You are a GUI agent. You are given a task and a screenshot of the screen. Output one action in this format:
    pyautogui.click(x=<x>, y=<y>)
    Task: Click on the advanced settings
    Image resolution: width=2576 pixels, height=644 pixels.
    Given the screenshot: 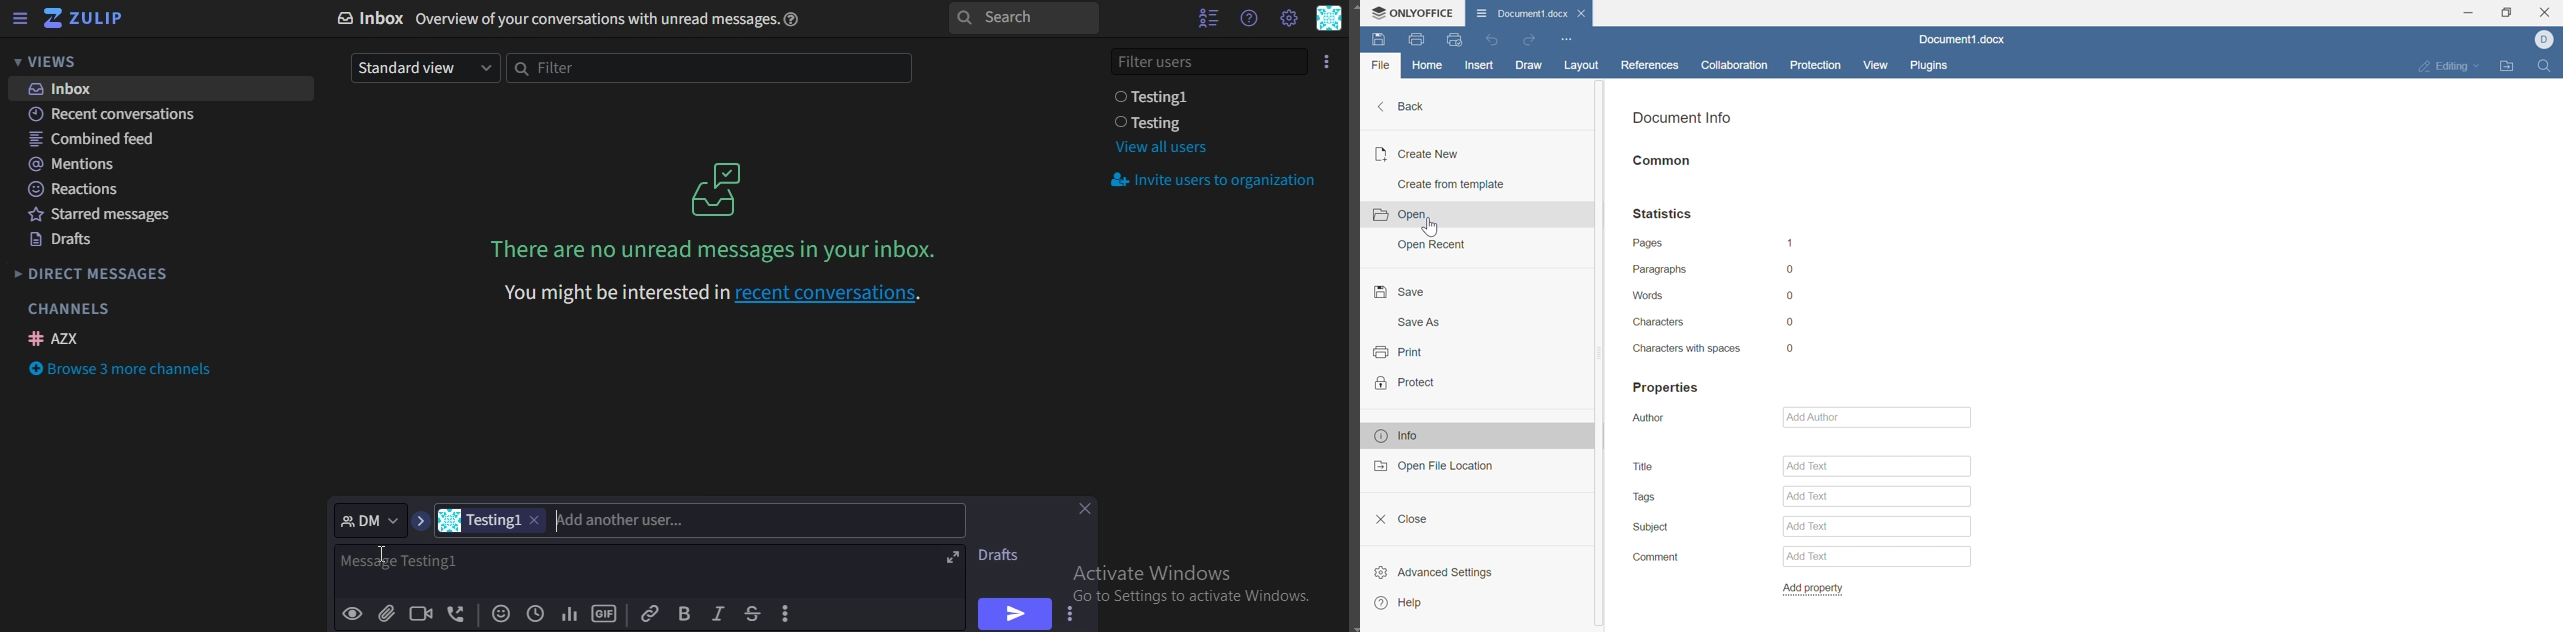 What is the action you would take?
    pyautogui.click(x=1434, y=573)
    